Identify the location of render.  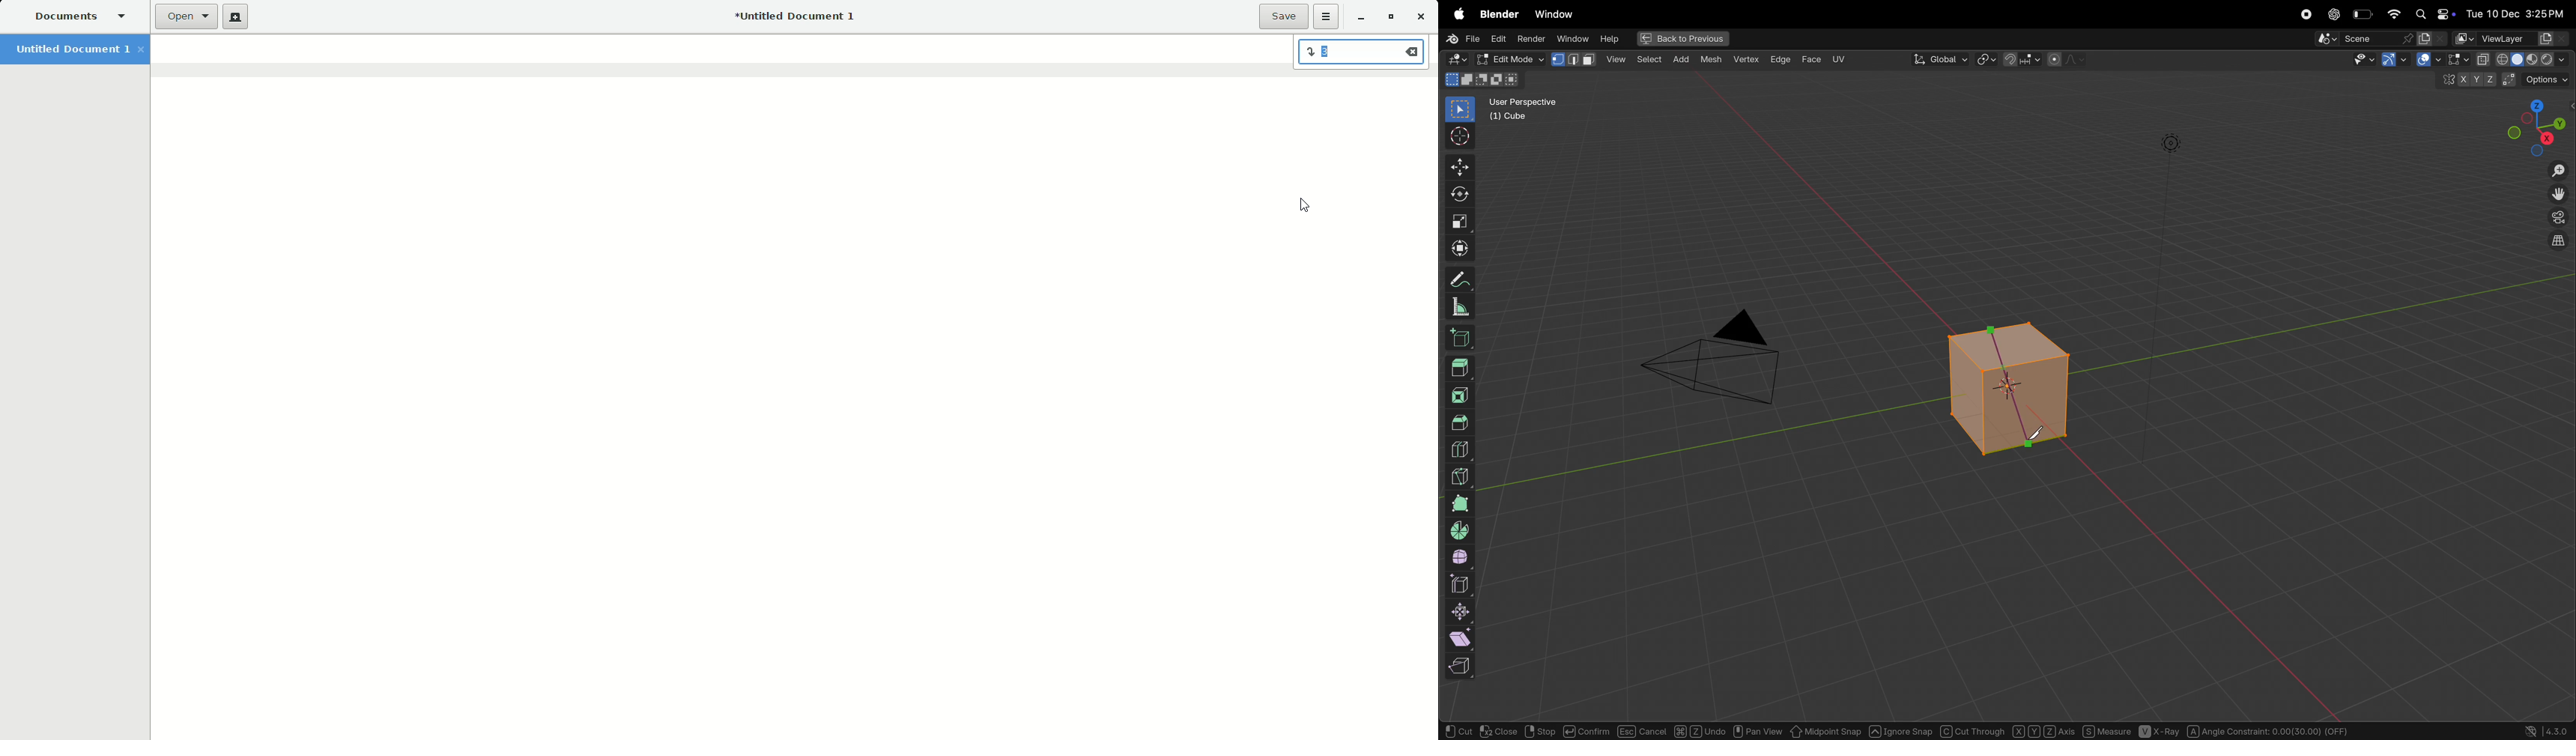
(1532, 38).